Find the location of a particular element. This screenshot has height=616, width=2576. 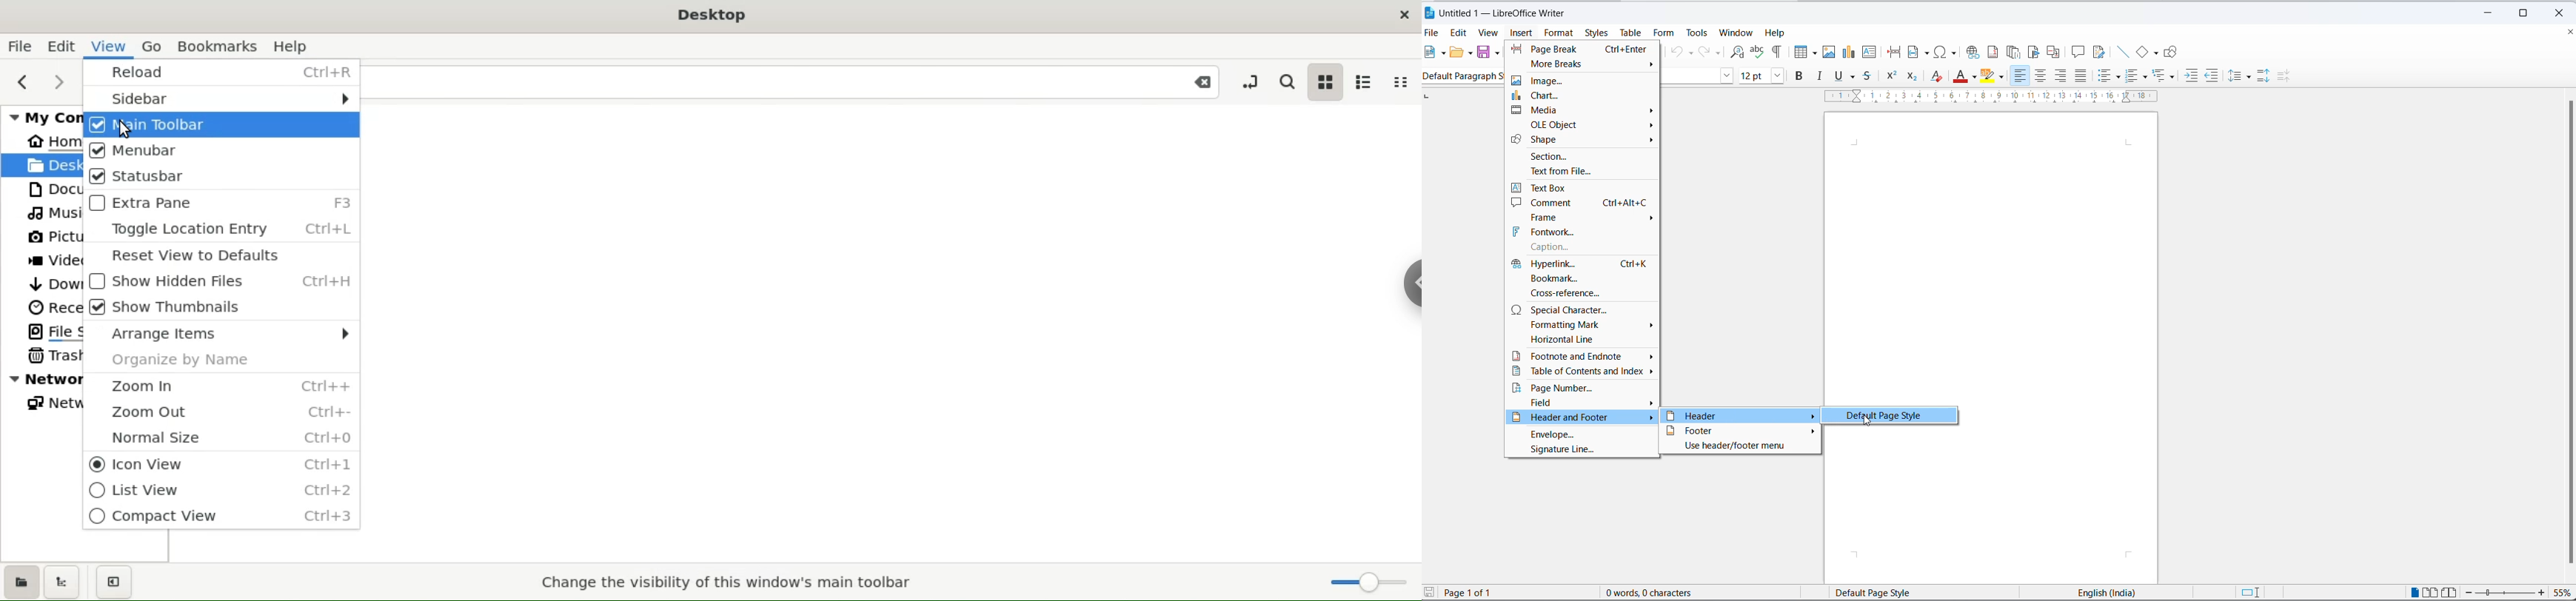

insert chart is located at coordinates (1849, 53).